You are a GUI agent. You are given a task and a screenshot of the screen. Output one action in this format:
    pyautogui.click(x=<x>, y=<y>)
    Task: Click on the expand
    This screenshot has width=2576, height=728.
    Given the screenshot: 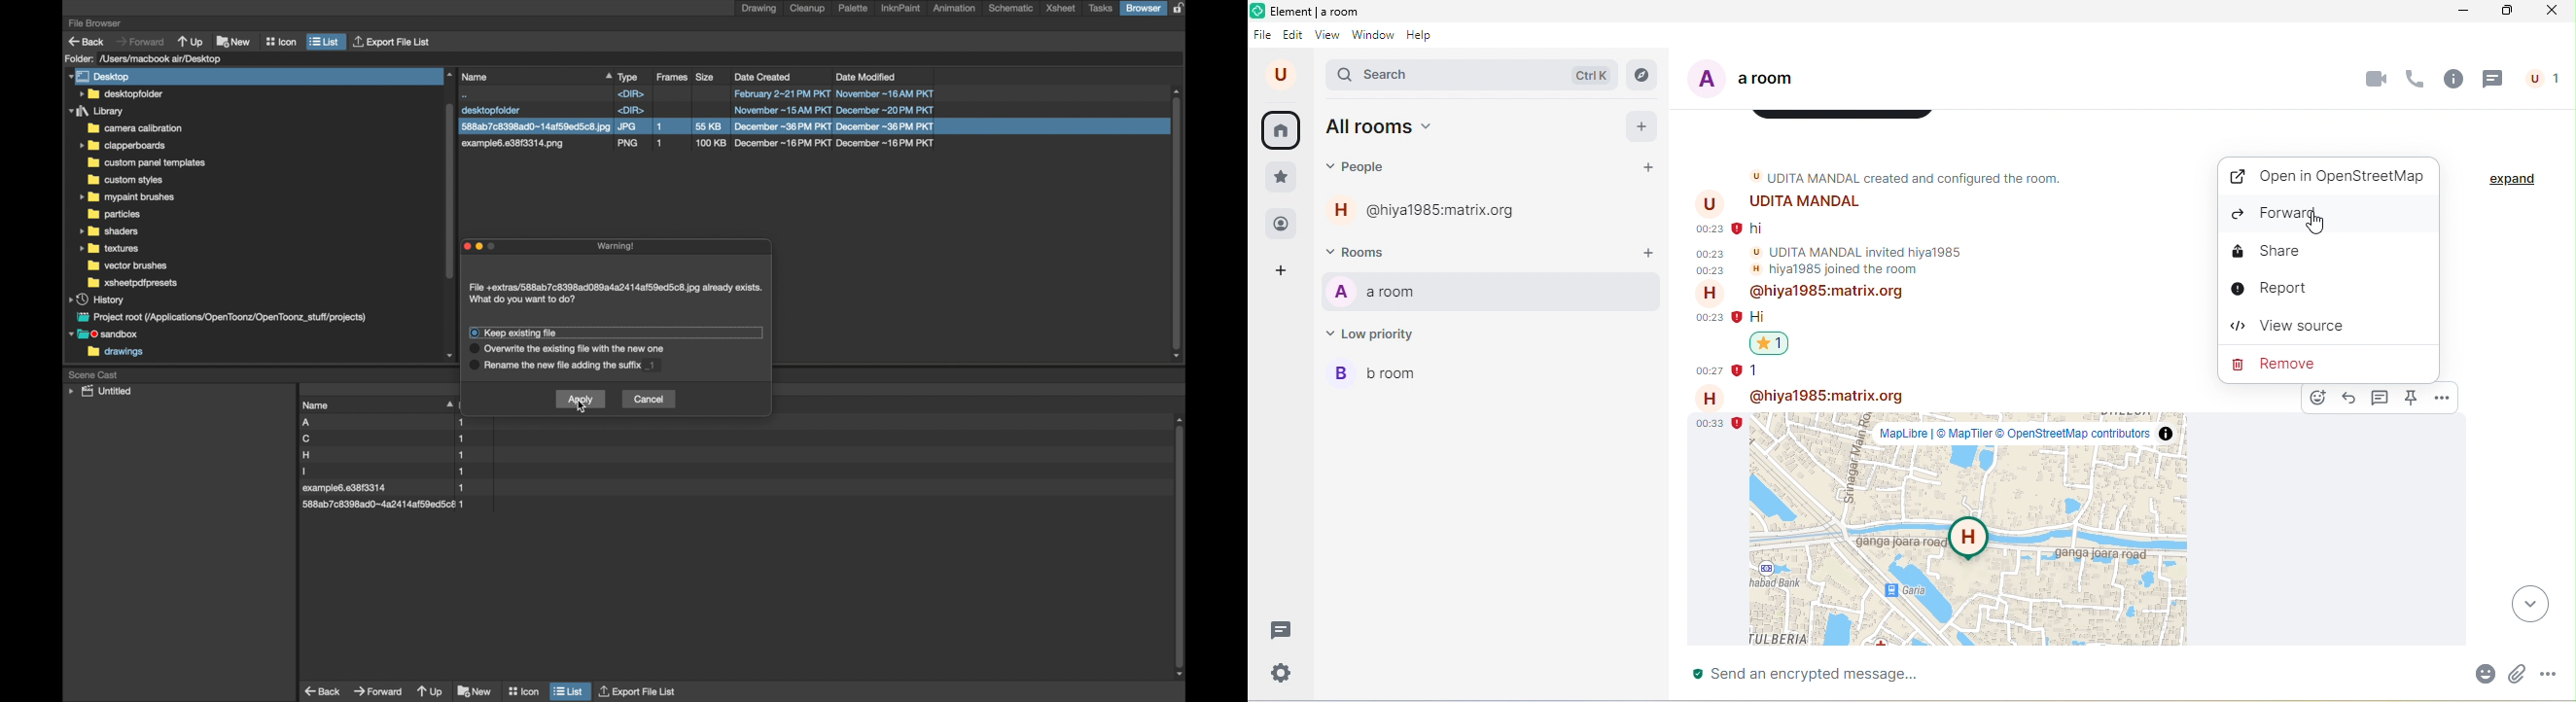 What is the action you would take?
    pyautogui.click(x=2511, y=180)
    